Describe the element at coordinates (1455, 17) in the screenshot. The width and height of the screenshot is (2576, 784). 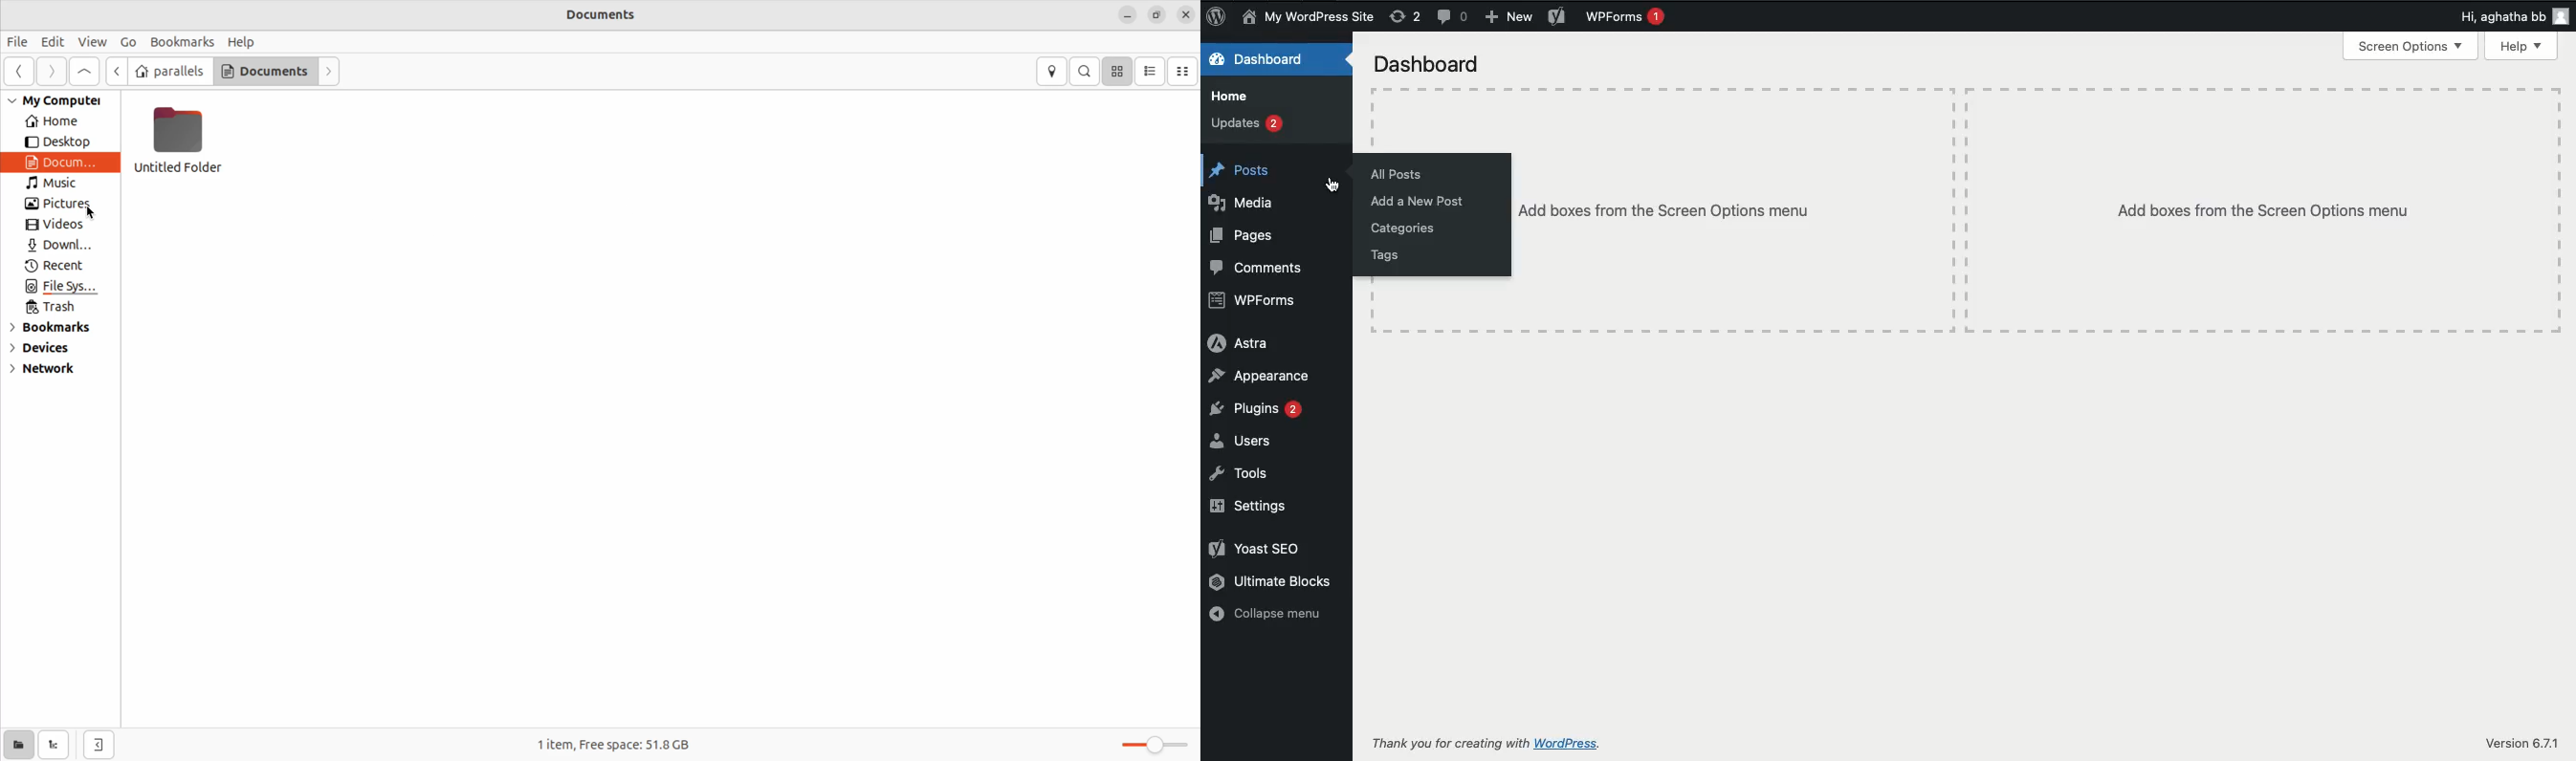
I see `Comments` at that location.